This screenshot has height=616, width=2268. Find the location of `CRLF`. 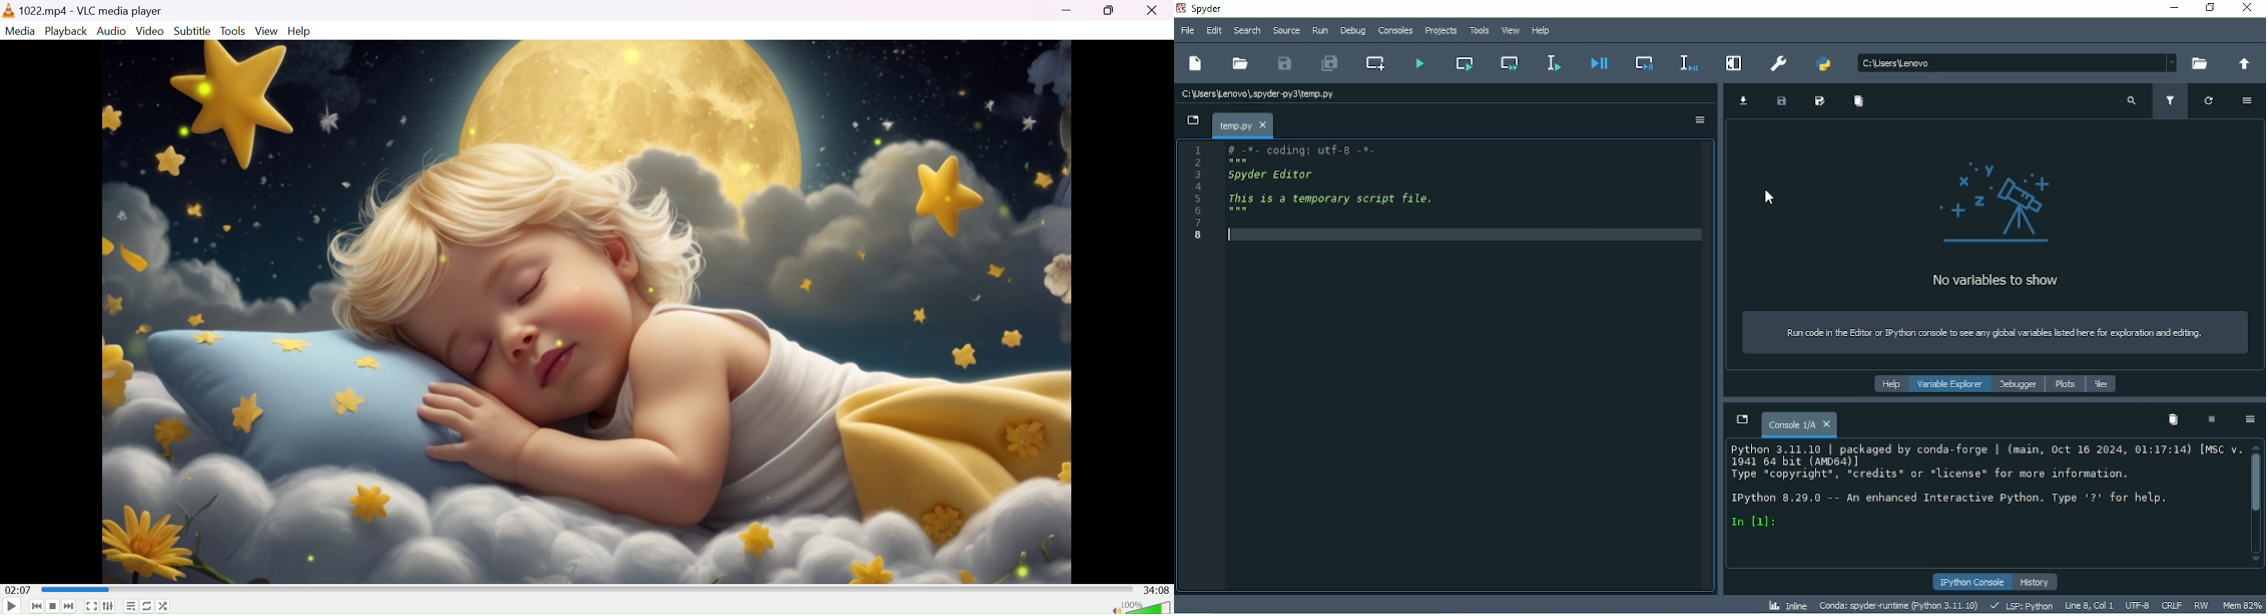

CRLF is located at coordinates (2171, 605).